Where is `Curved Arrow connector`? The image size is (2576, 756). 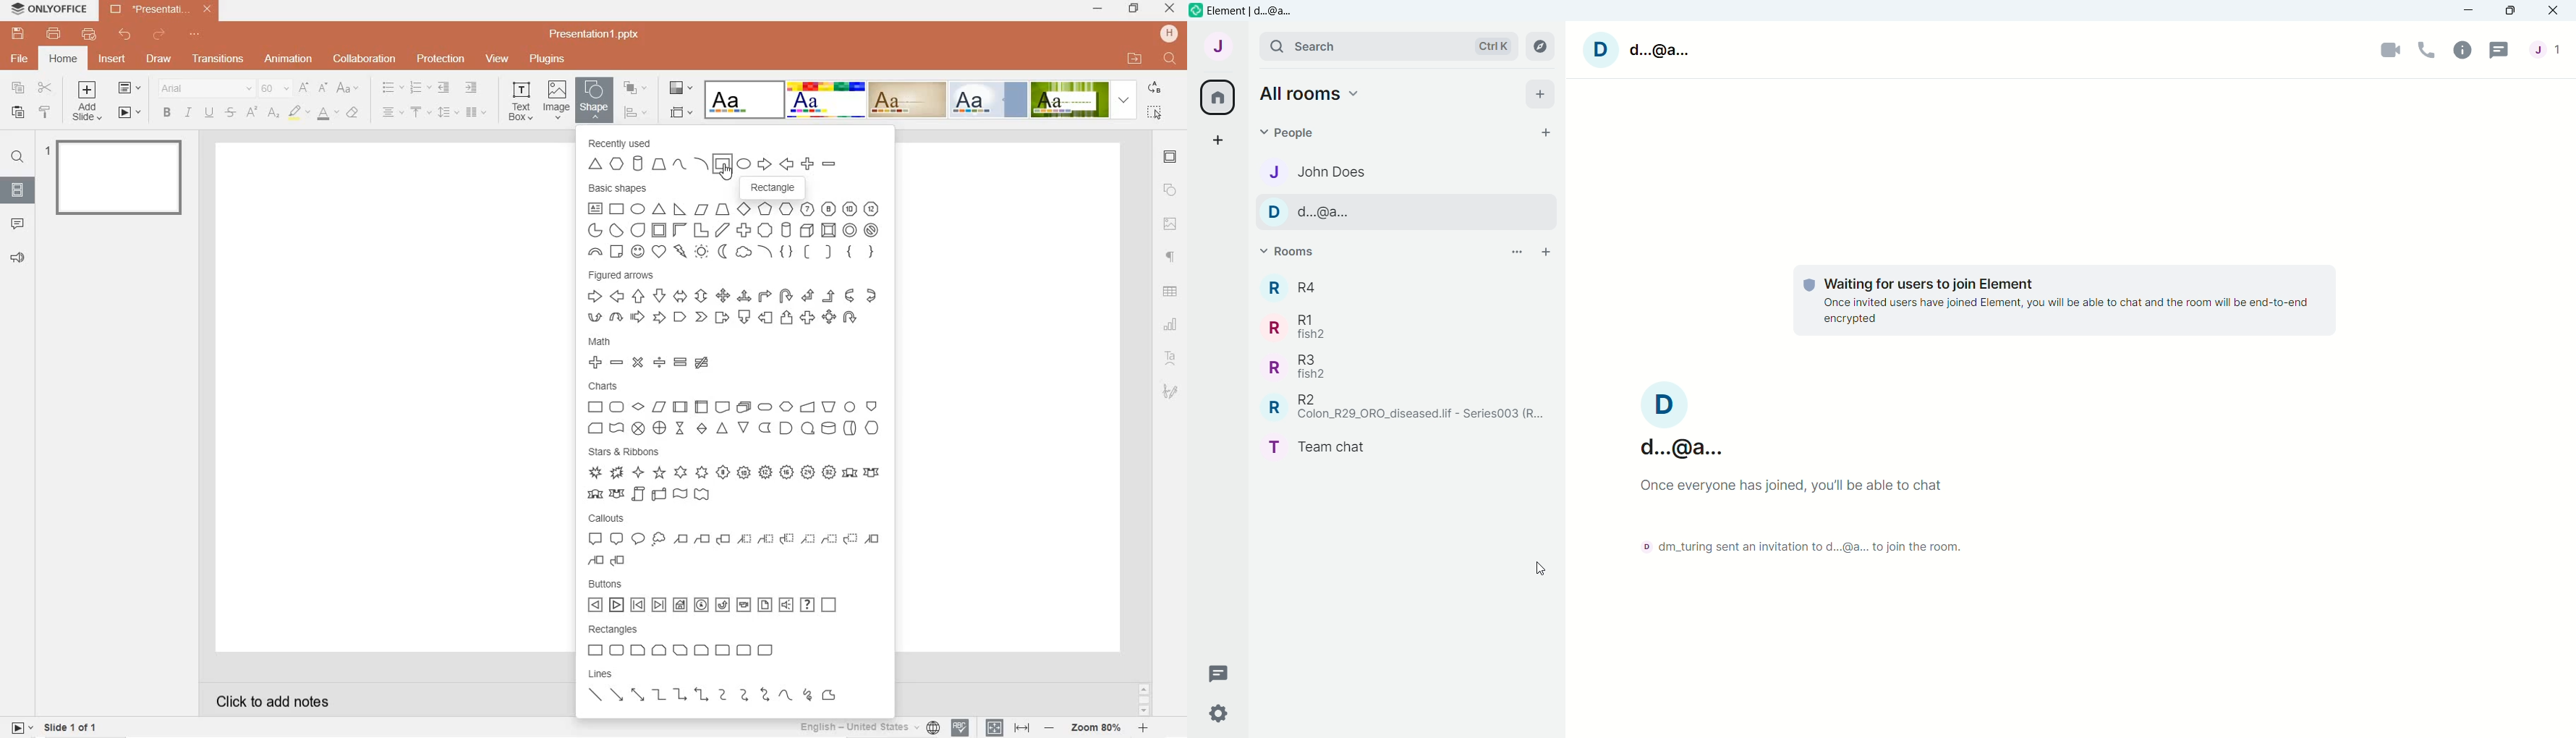 Curved Arrow connector is located at coordinates (744, 696).